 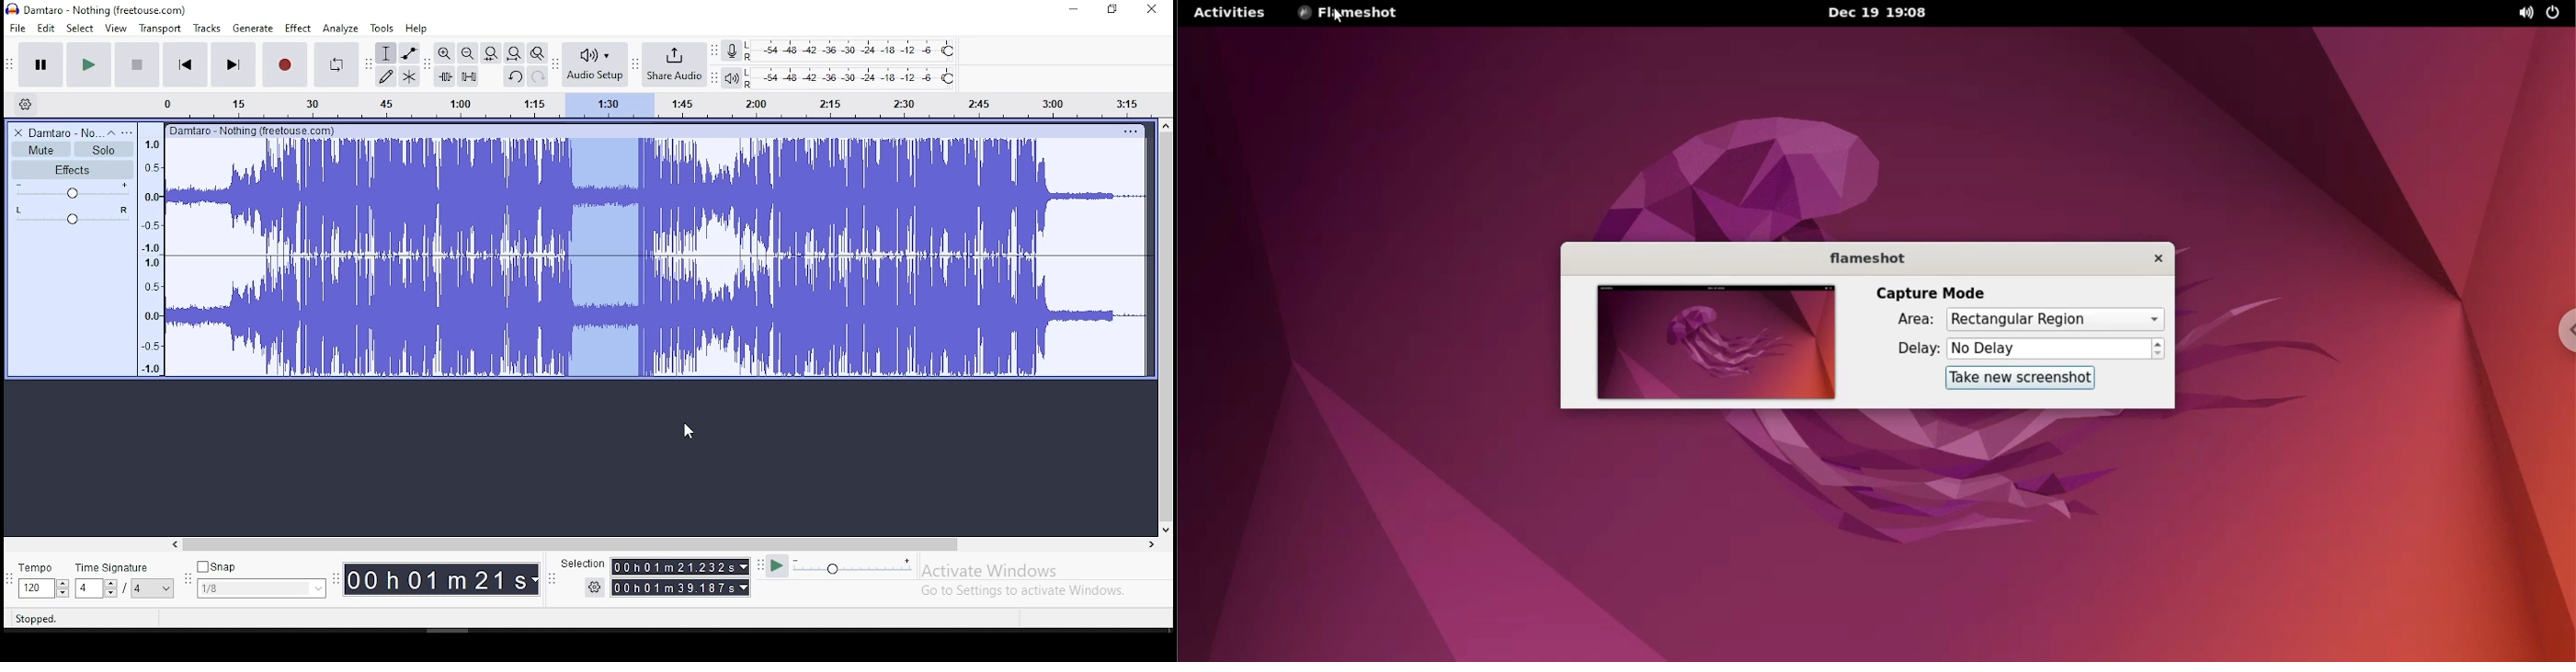 I want to click on multi tool, so click(x=409, y=75).